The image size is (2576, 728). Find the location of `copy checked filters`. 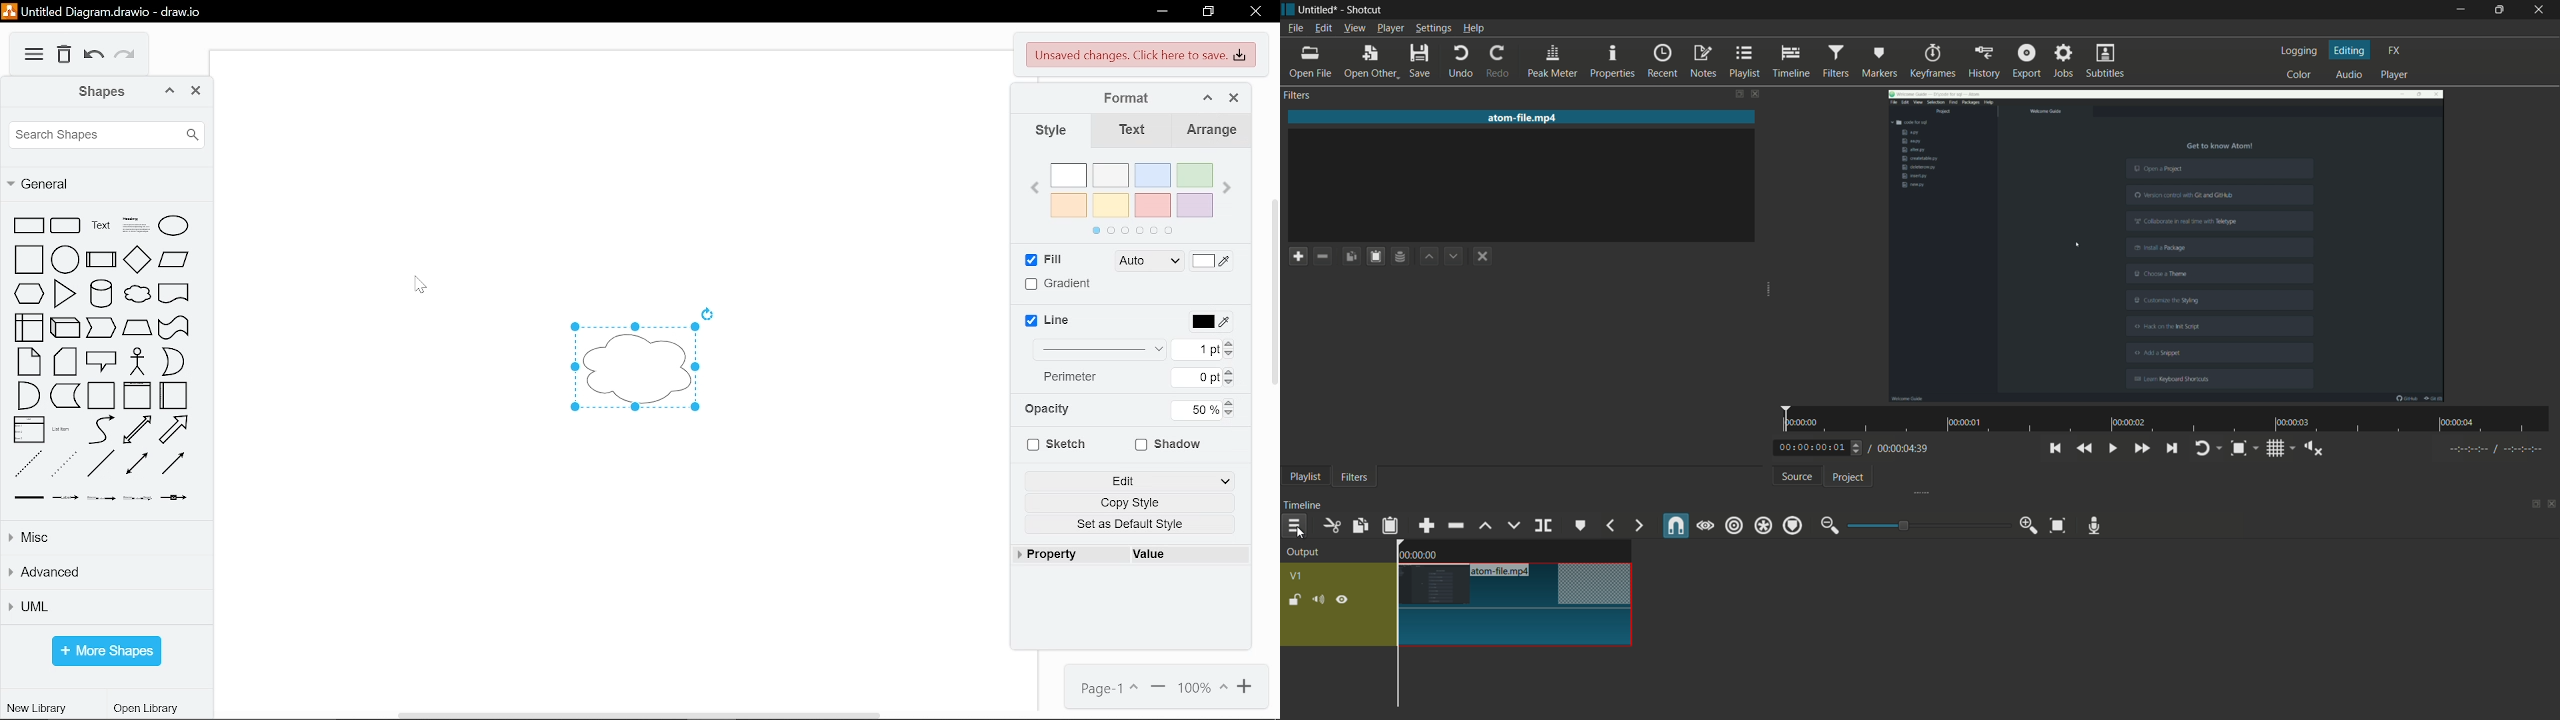

copy checked filters is located at coordinates (1351, 257).